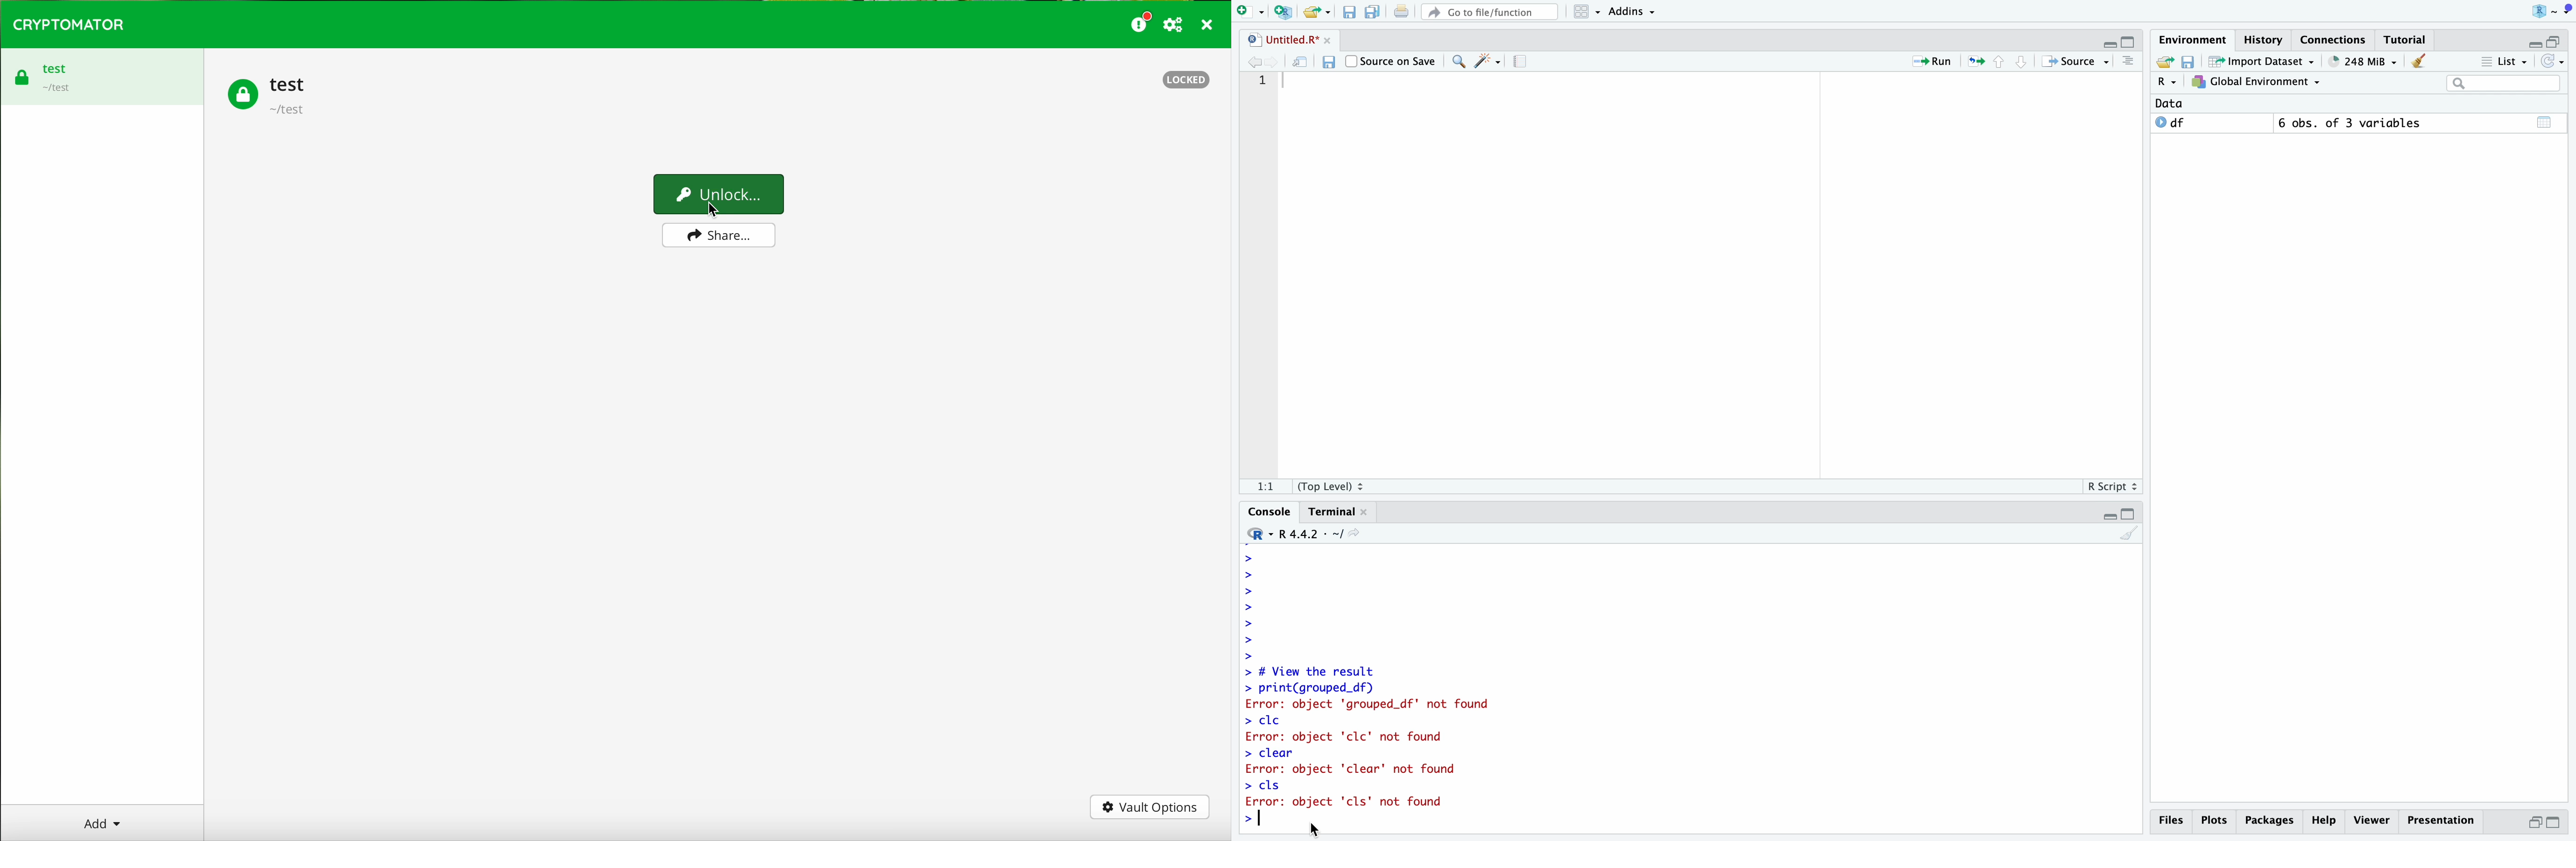 This screenshot has height=868, width=2576. What do you see at coordinates (2169, 82) in the screenshot?
I see `R` at bounding box center [2169, 82].